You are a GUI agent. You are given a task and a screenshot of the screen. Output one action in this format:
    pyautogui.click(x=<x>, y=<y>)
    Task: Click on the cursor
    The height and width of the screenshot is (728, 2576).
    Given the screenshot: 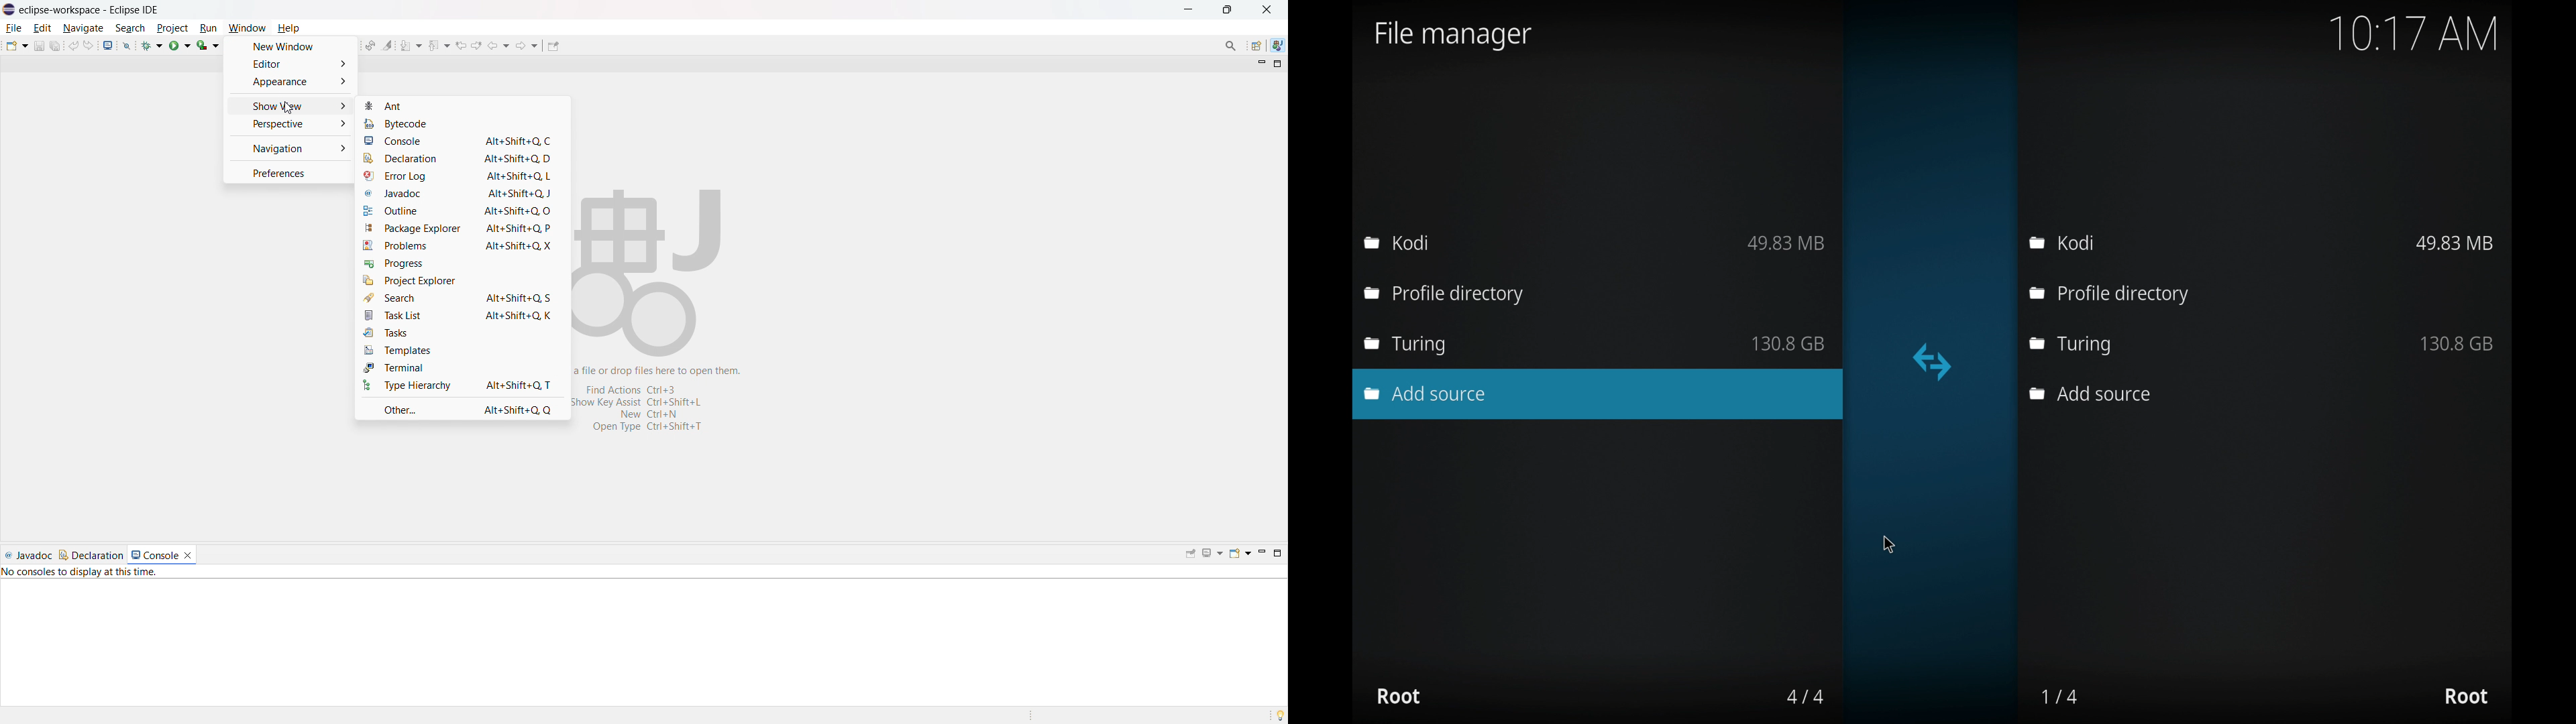 What is the action you would take?
    pyautogui.click(x=1888, y=544)
    